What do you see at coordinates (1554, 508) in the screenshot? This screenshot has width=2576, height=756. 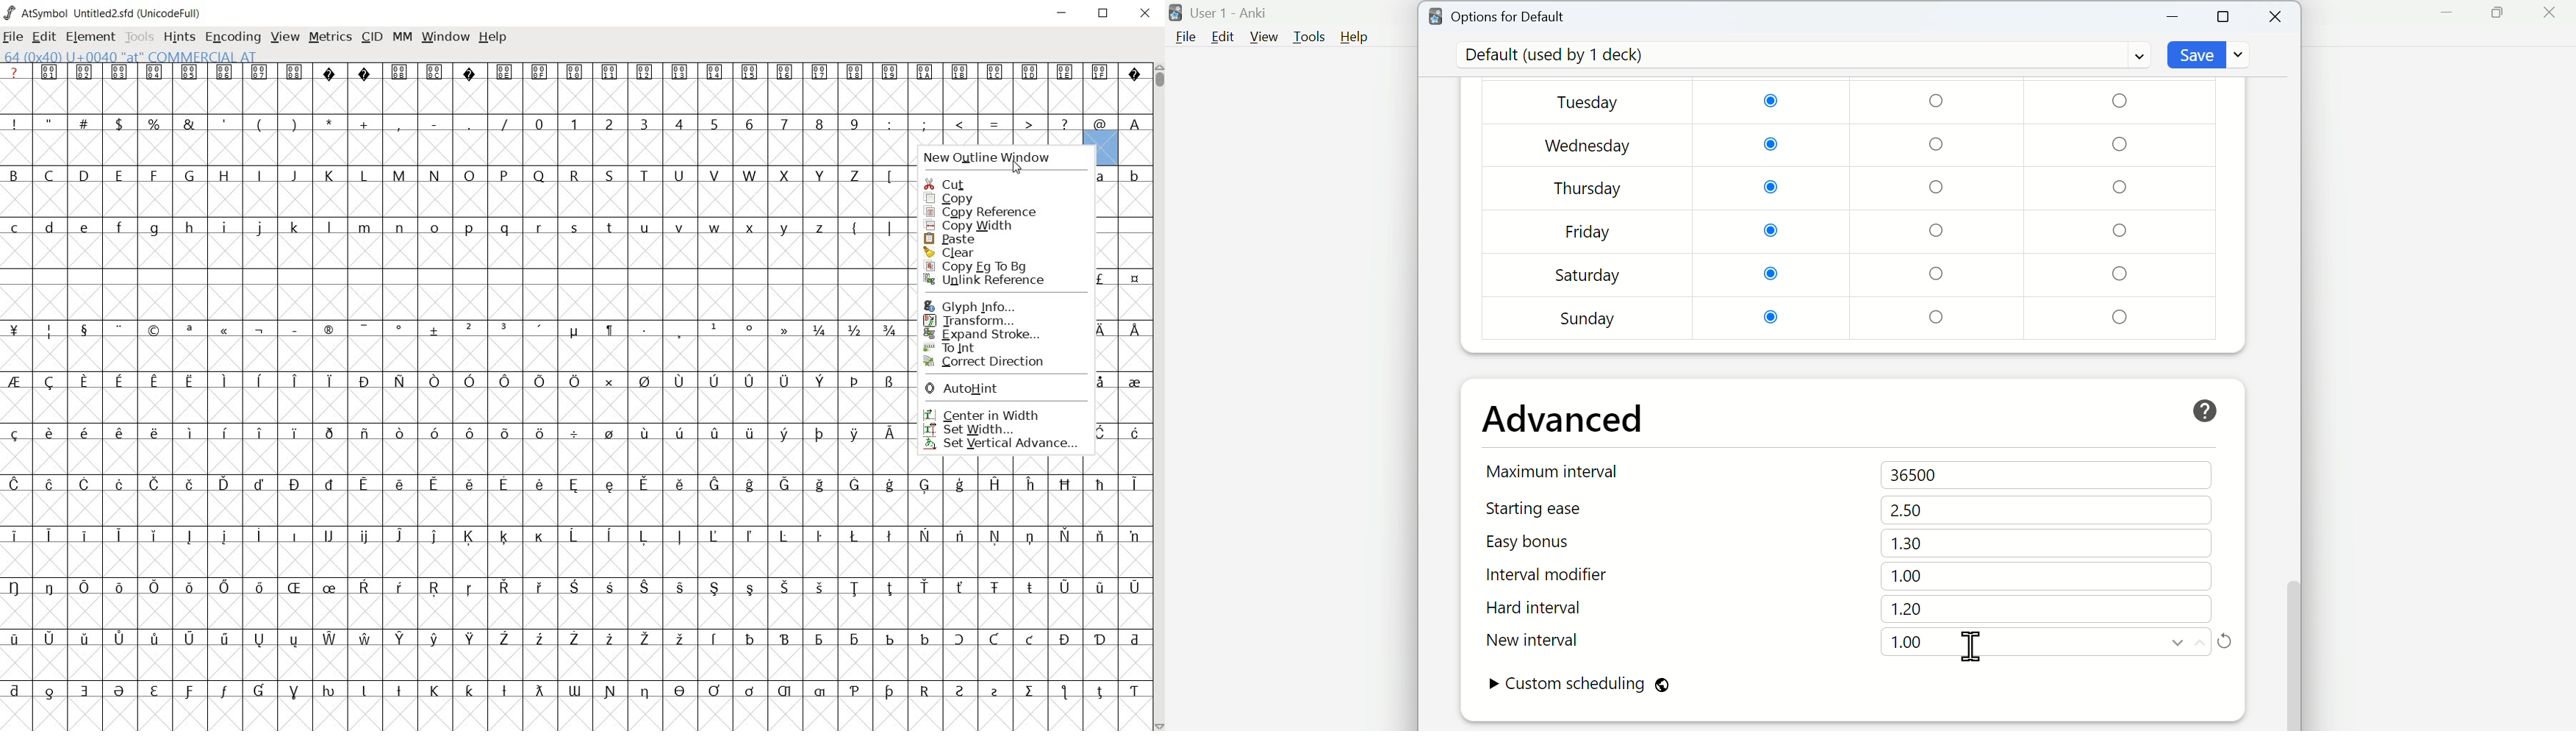 I see `Starting ease` at bounding box center [1554, 508].